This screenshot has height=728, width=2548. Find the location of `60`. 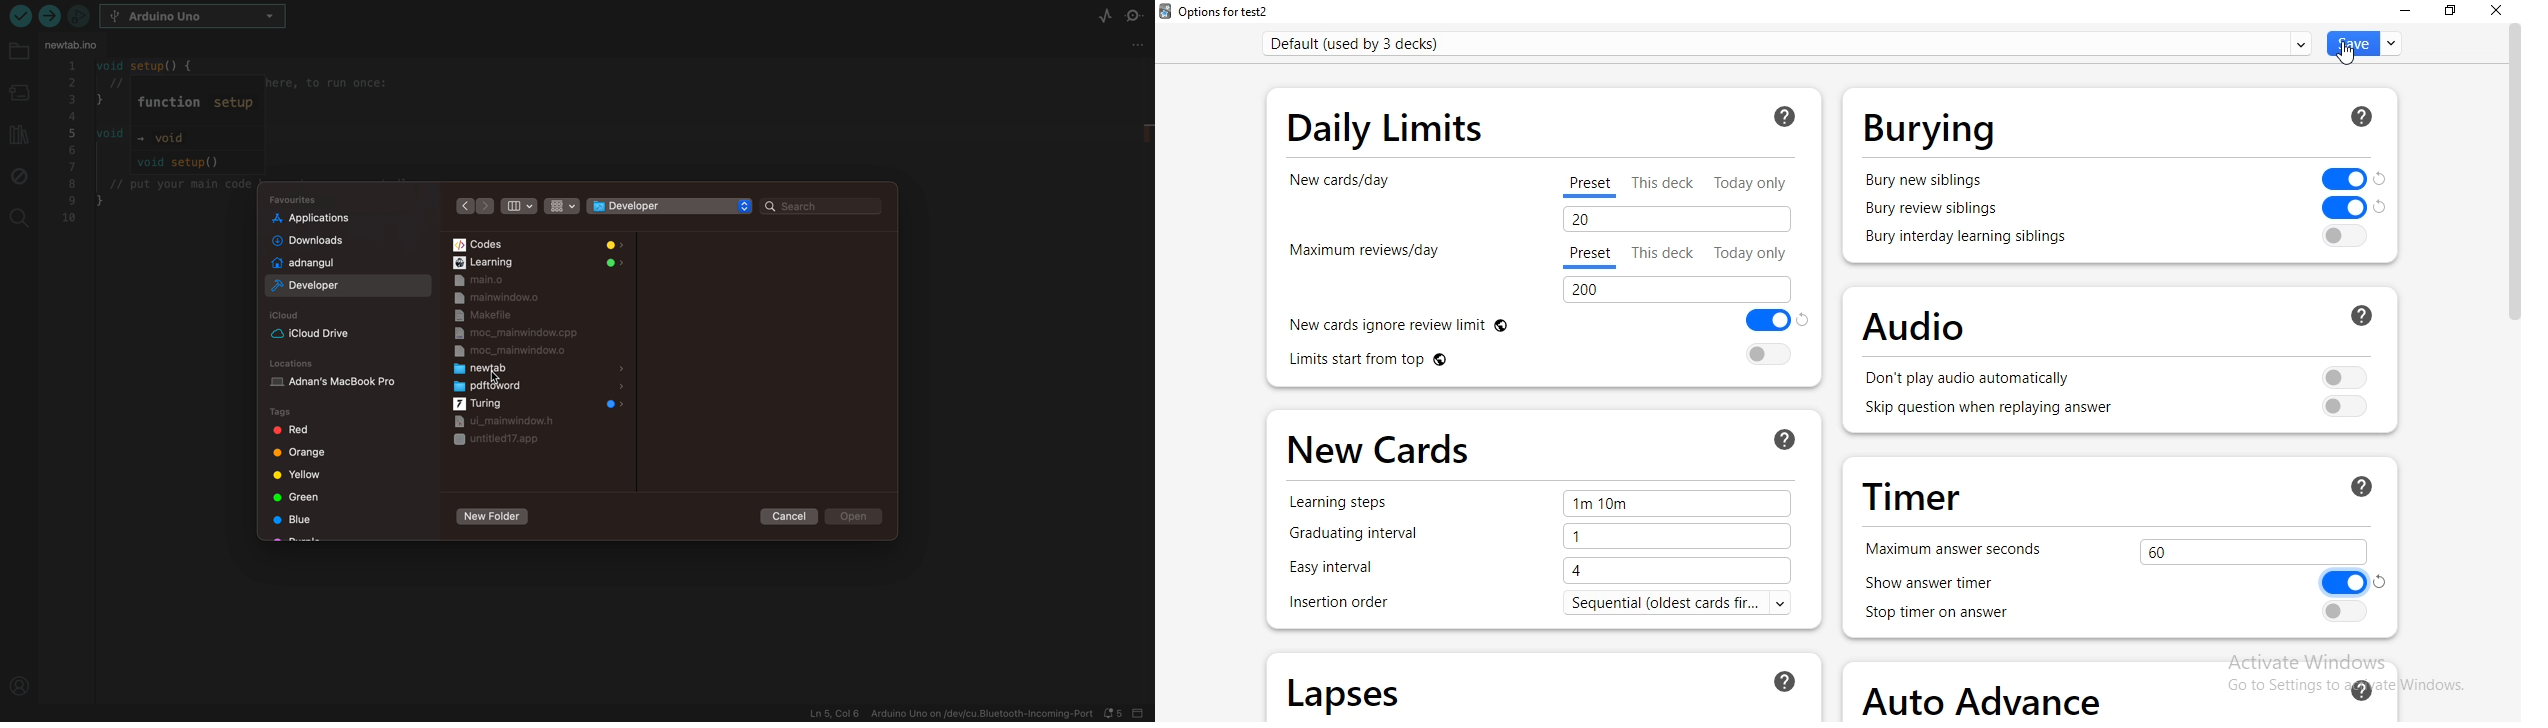

60 is located at coordinates (2252, 552).